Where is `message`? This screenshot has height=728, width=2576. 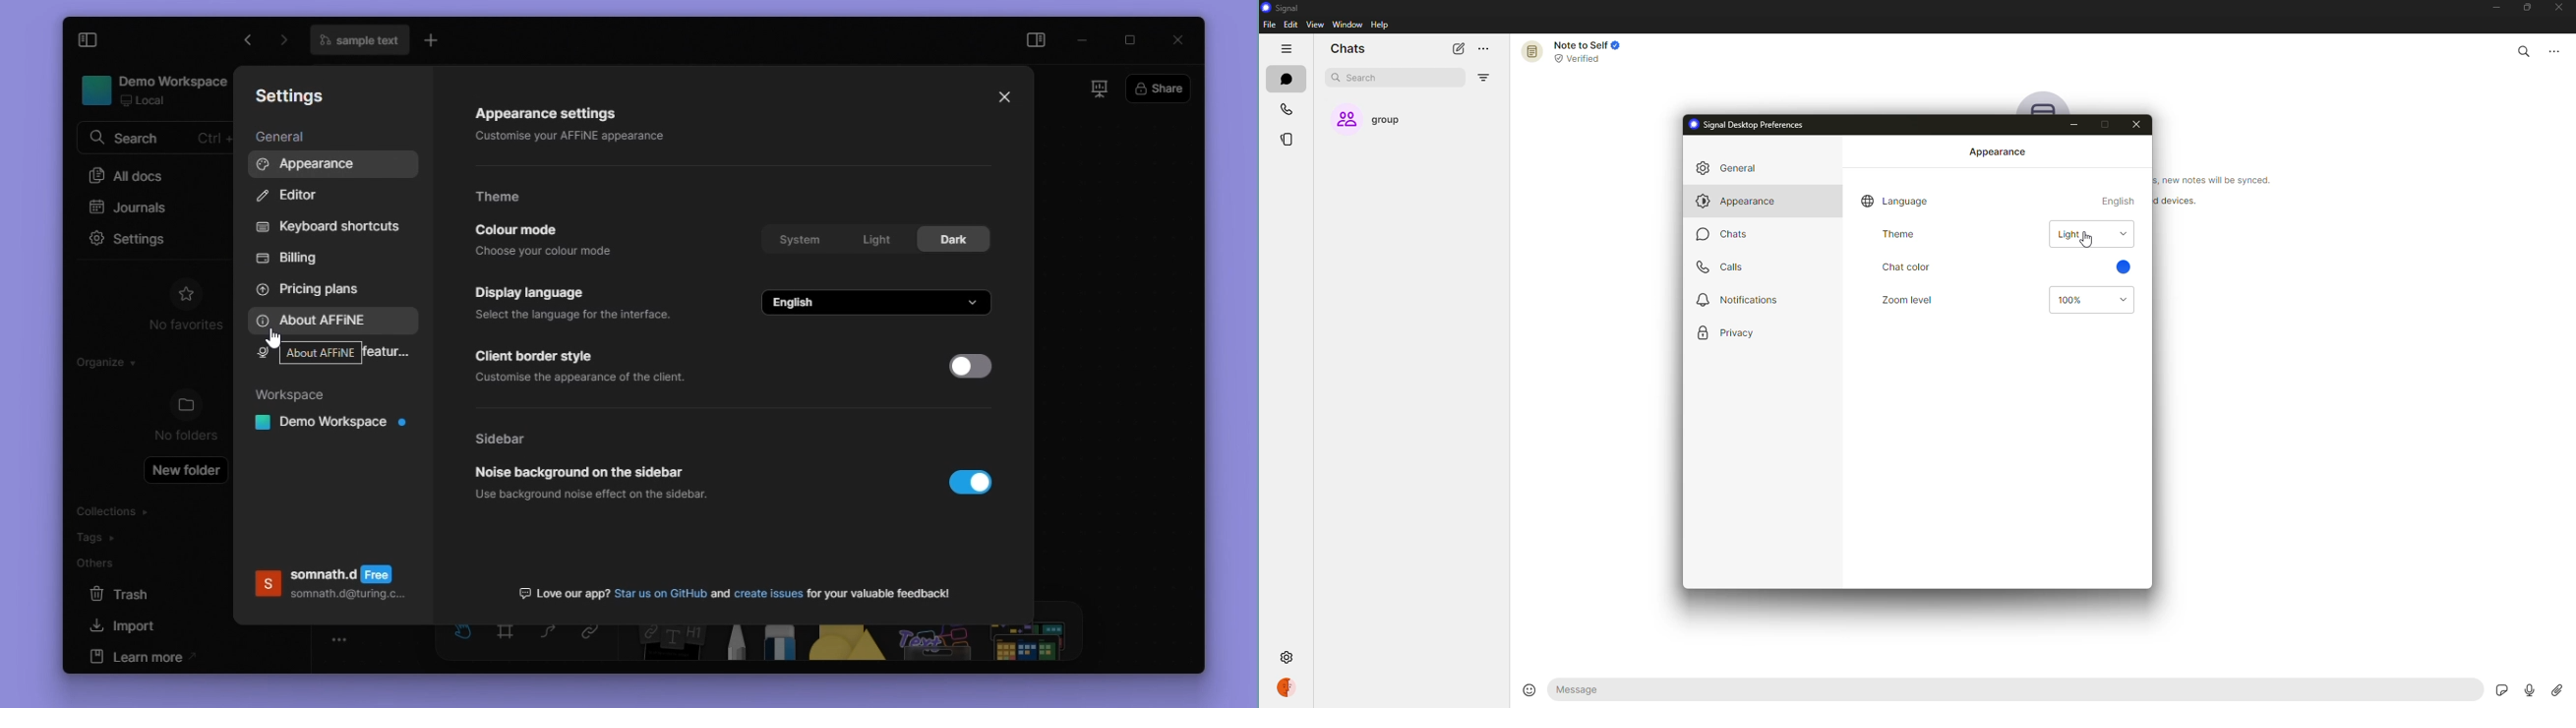 message is located at coordinates (1642, 690).